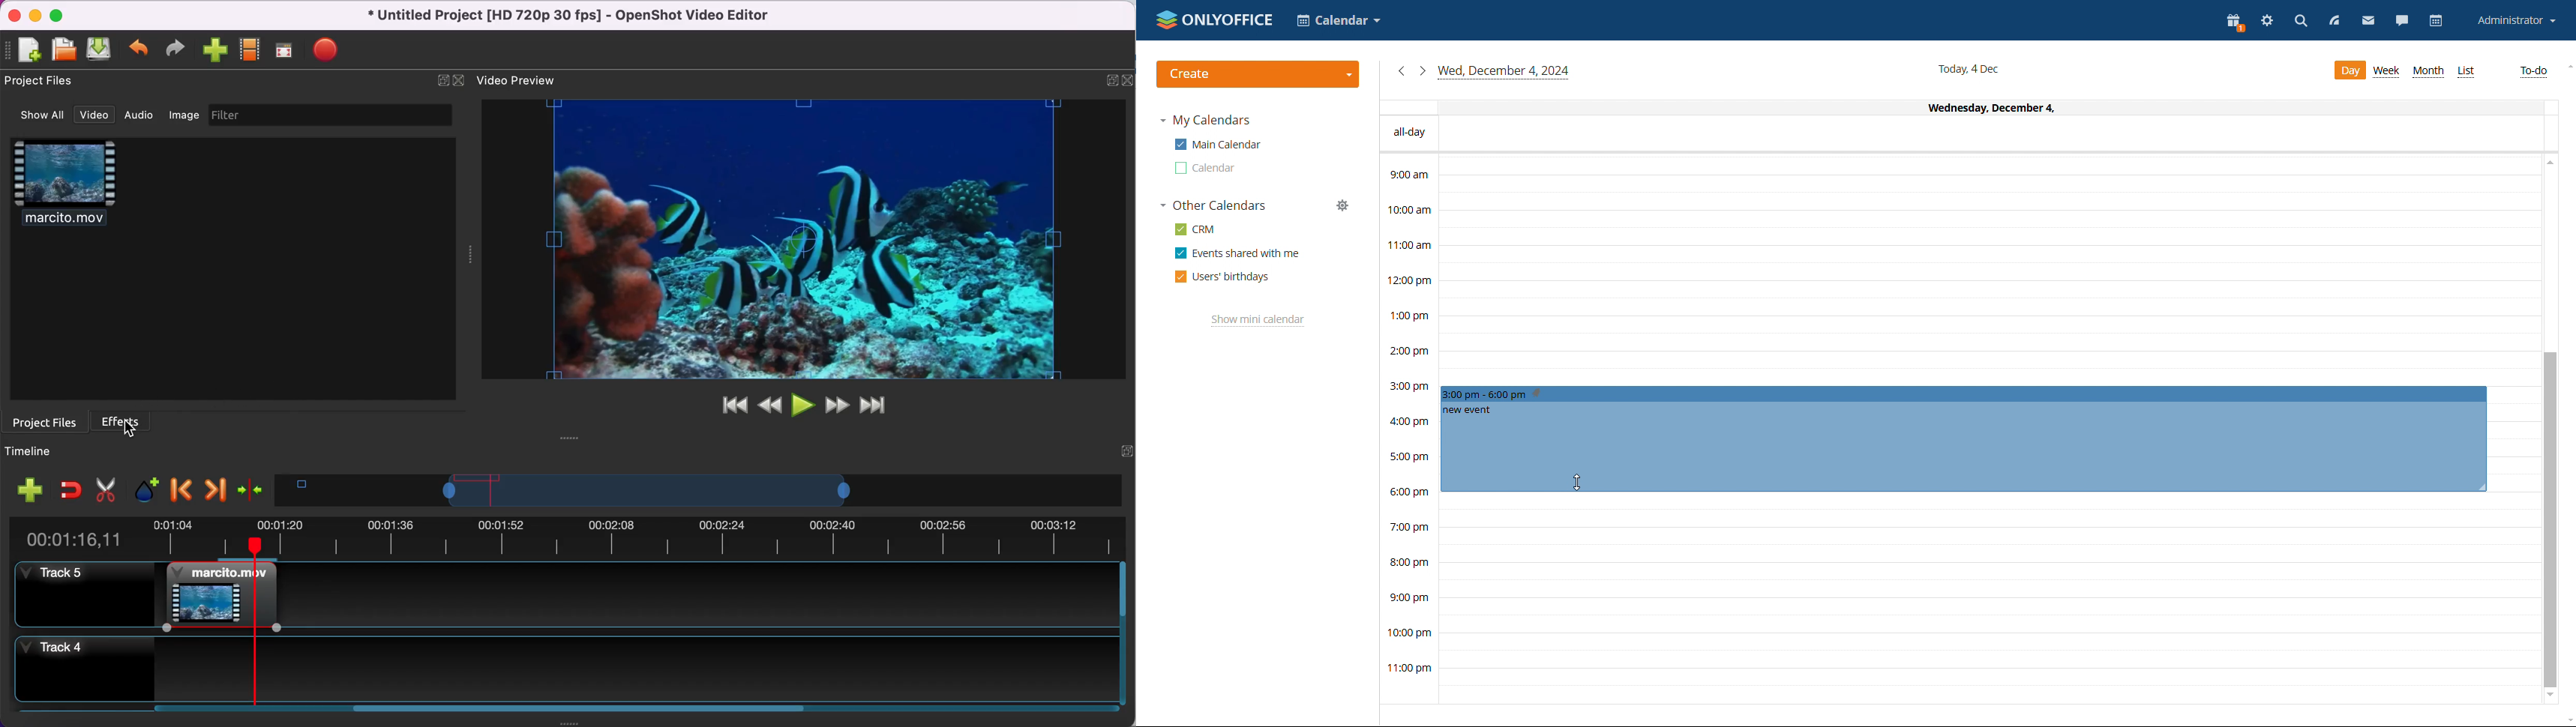 This screenshot has height=728, width=2576. What do you see at coordinates (214, 488) in the screenshot?
I see `next marker` at bounding box center [214, 488].